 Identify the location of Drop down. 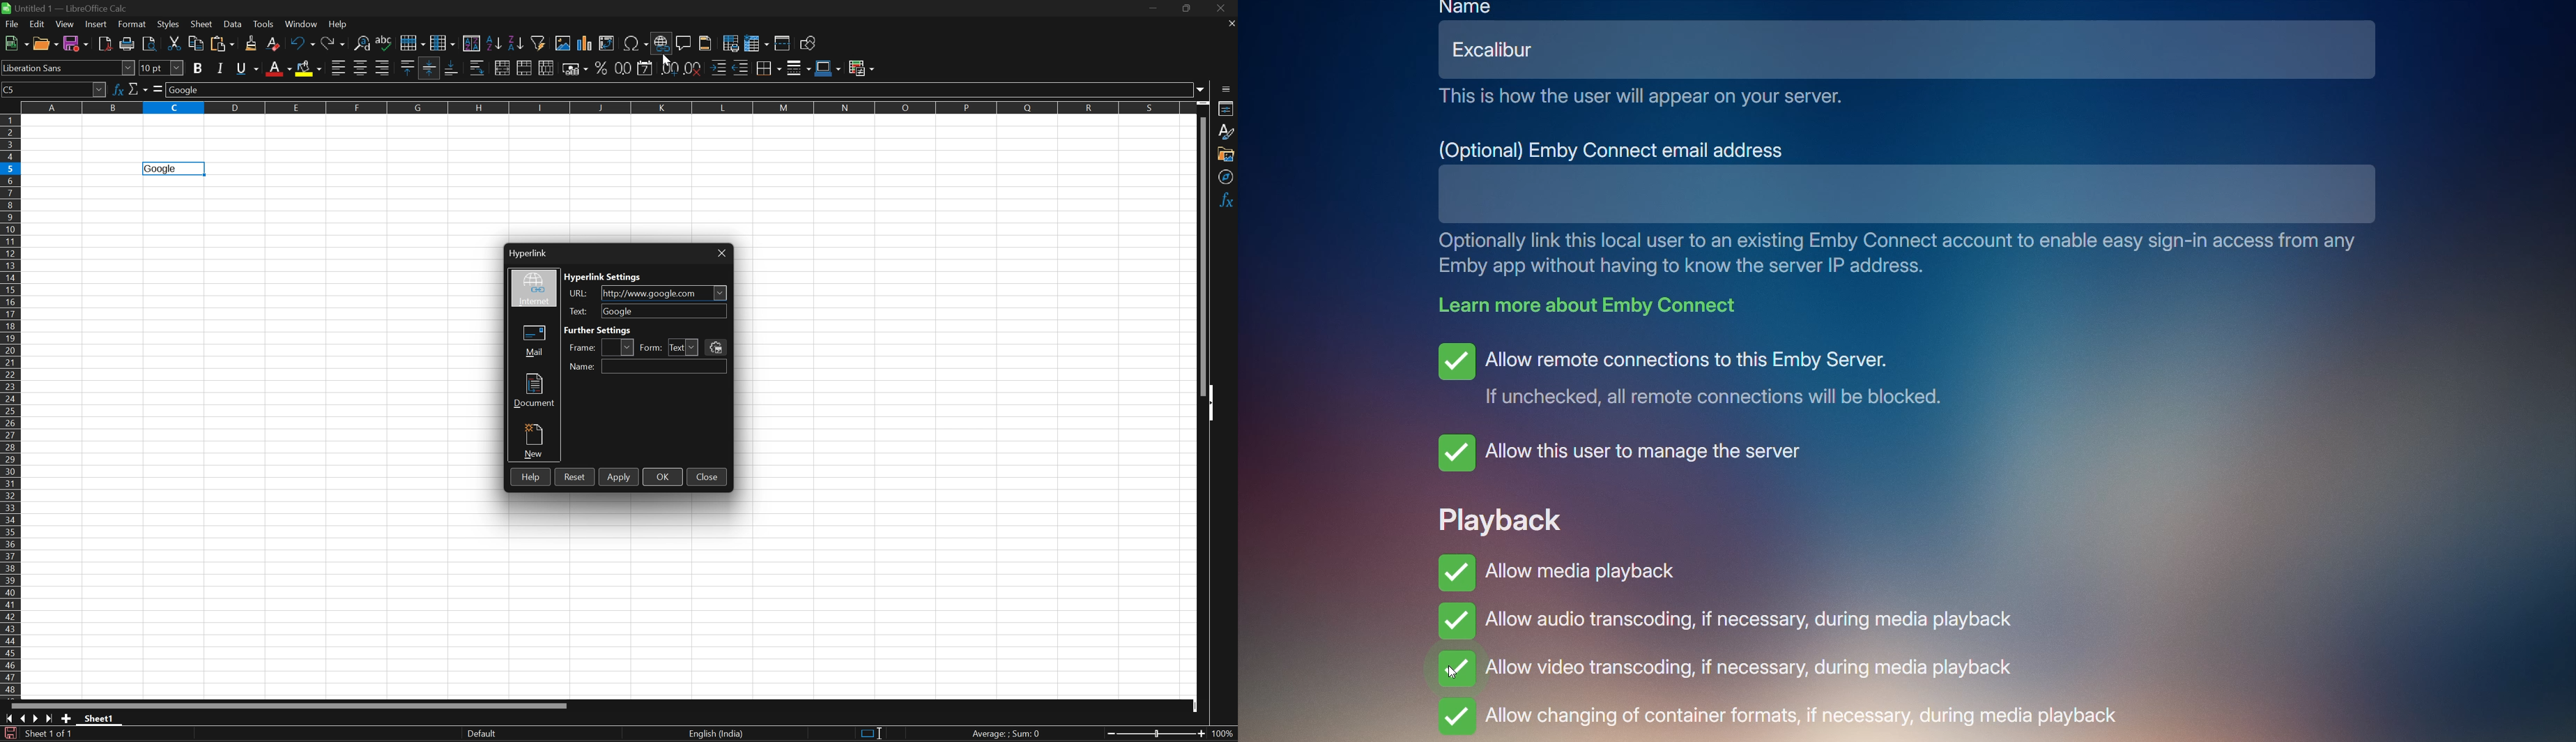
(695, 347).